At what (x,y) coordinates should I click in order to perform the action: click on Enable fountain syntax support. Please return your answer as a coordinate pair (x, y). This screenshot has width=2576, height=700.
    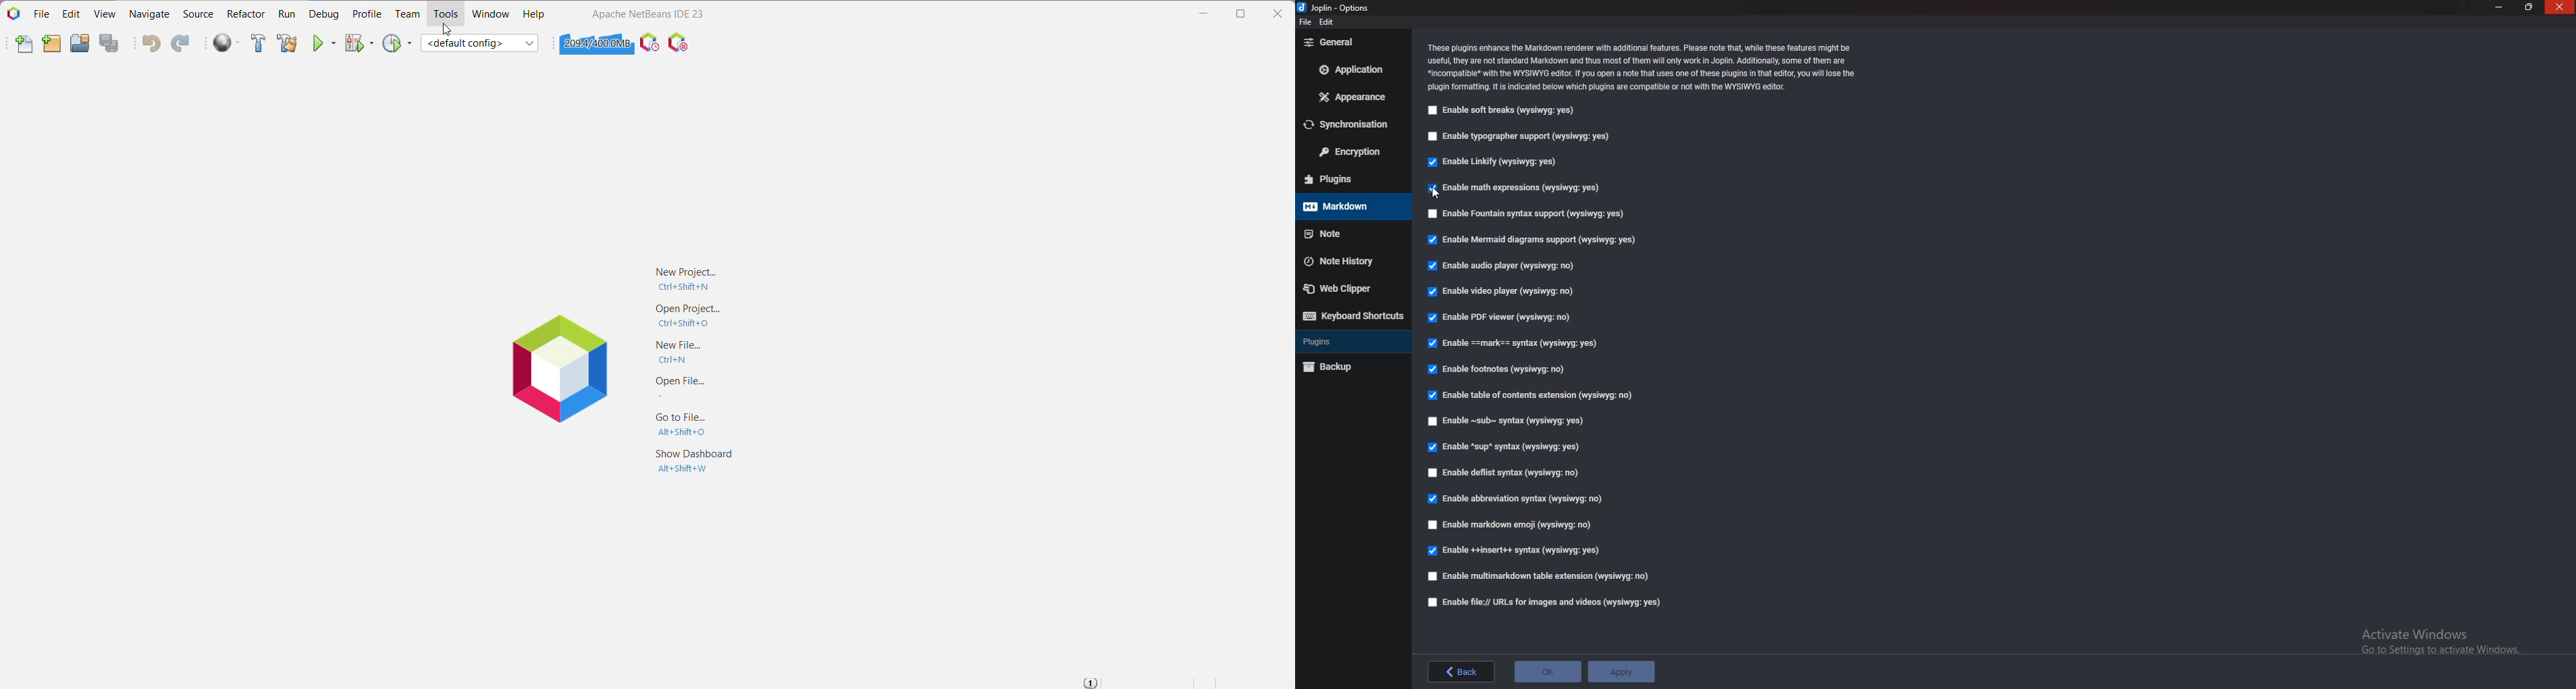
    Looking at the image, I should click on (1534, 214).